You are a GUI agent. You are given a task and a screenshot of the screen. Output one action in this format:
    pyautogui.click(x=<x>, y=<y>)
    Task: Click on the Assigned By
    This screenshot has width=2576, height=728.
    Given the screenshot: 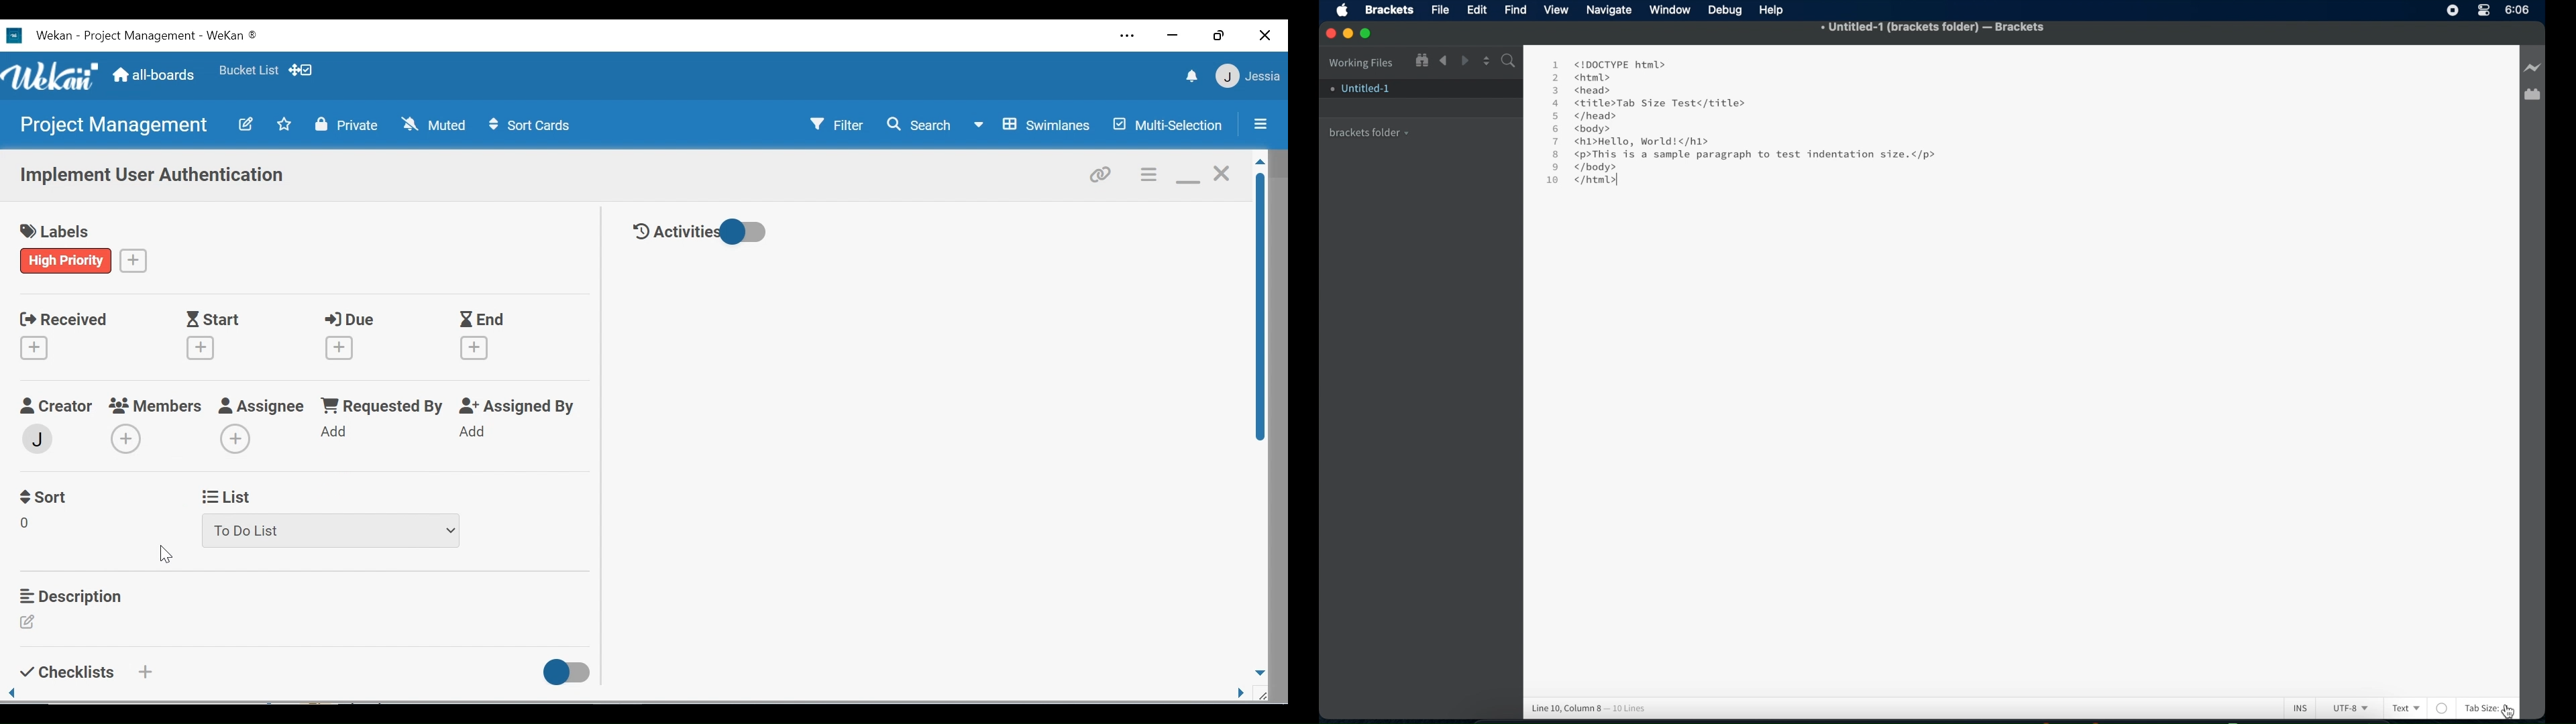 What is the action you would take?
    pyautogui.click(x=518, y=406)
    